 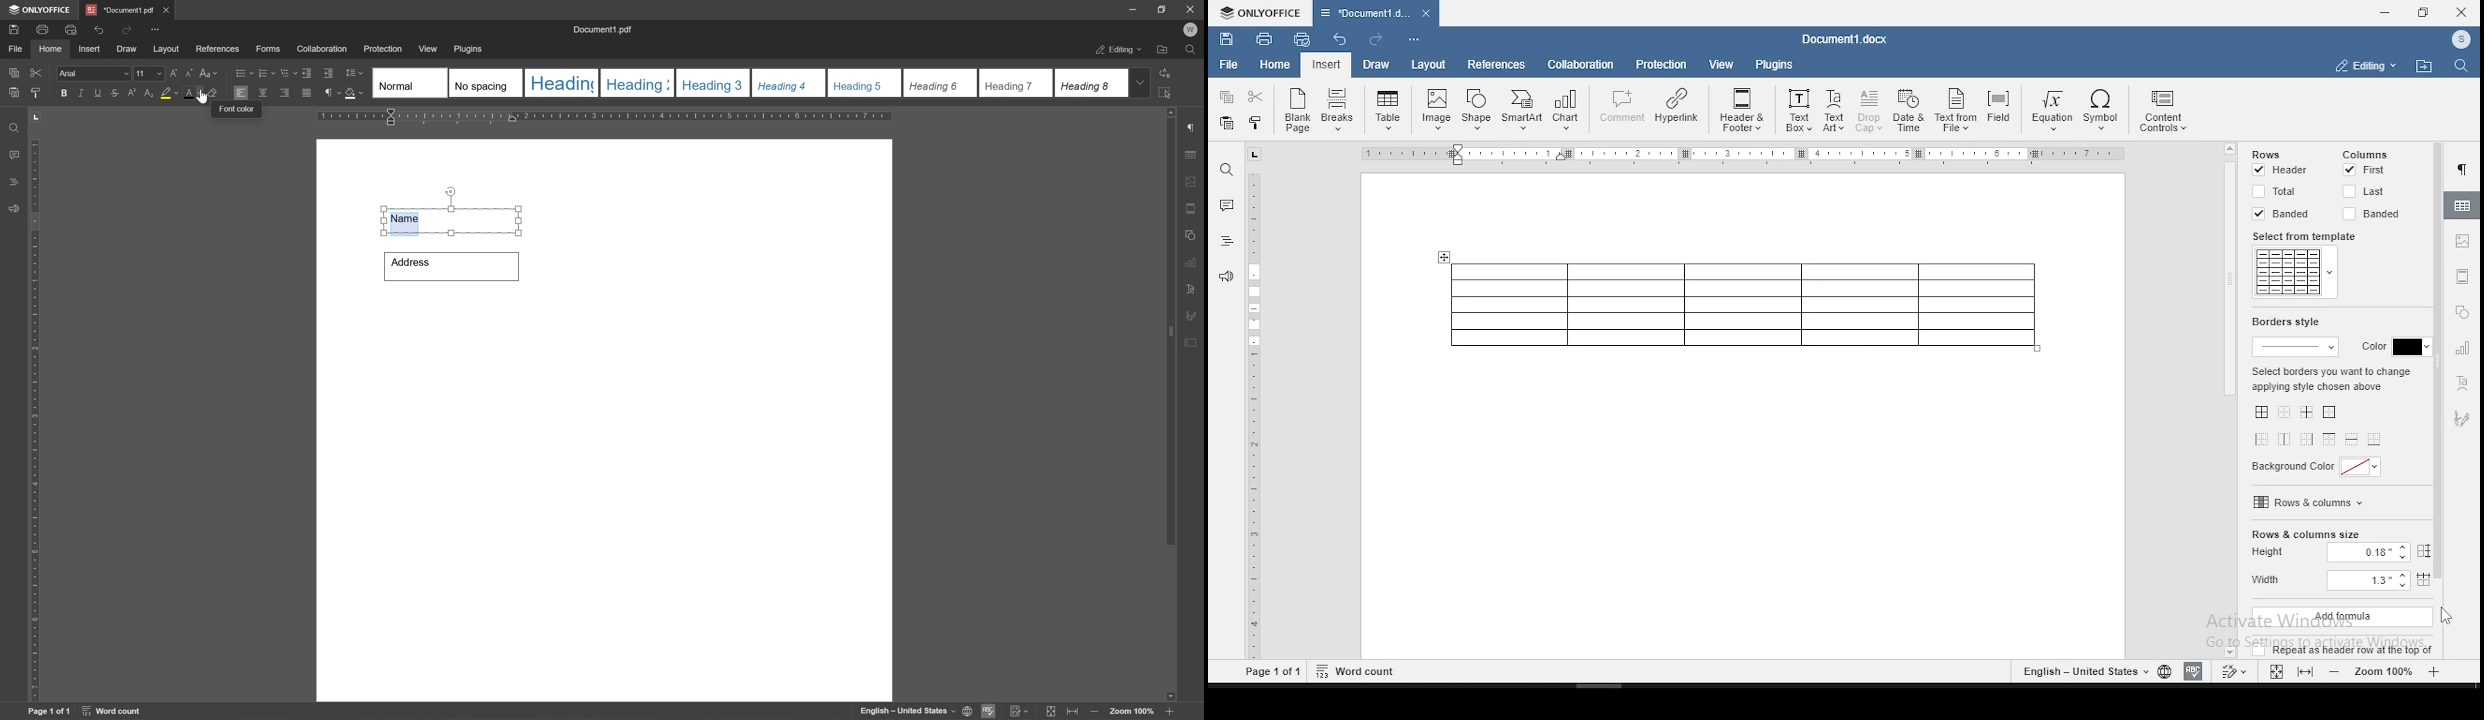 I want to click on Shape, so click(x=1478, y=108).